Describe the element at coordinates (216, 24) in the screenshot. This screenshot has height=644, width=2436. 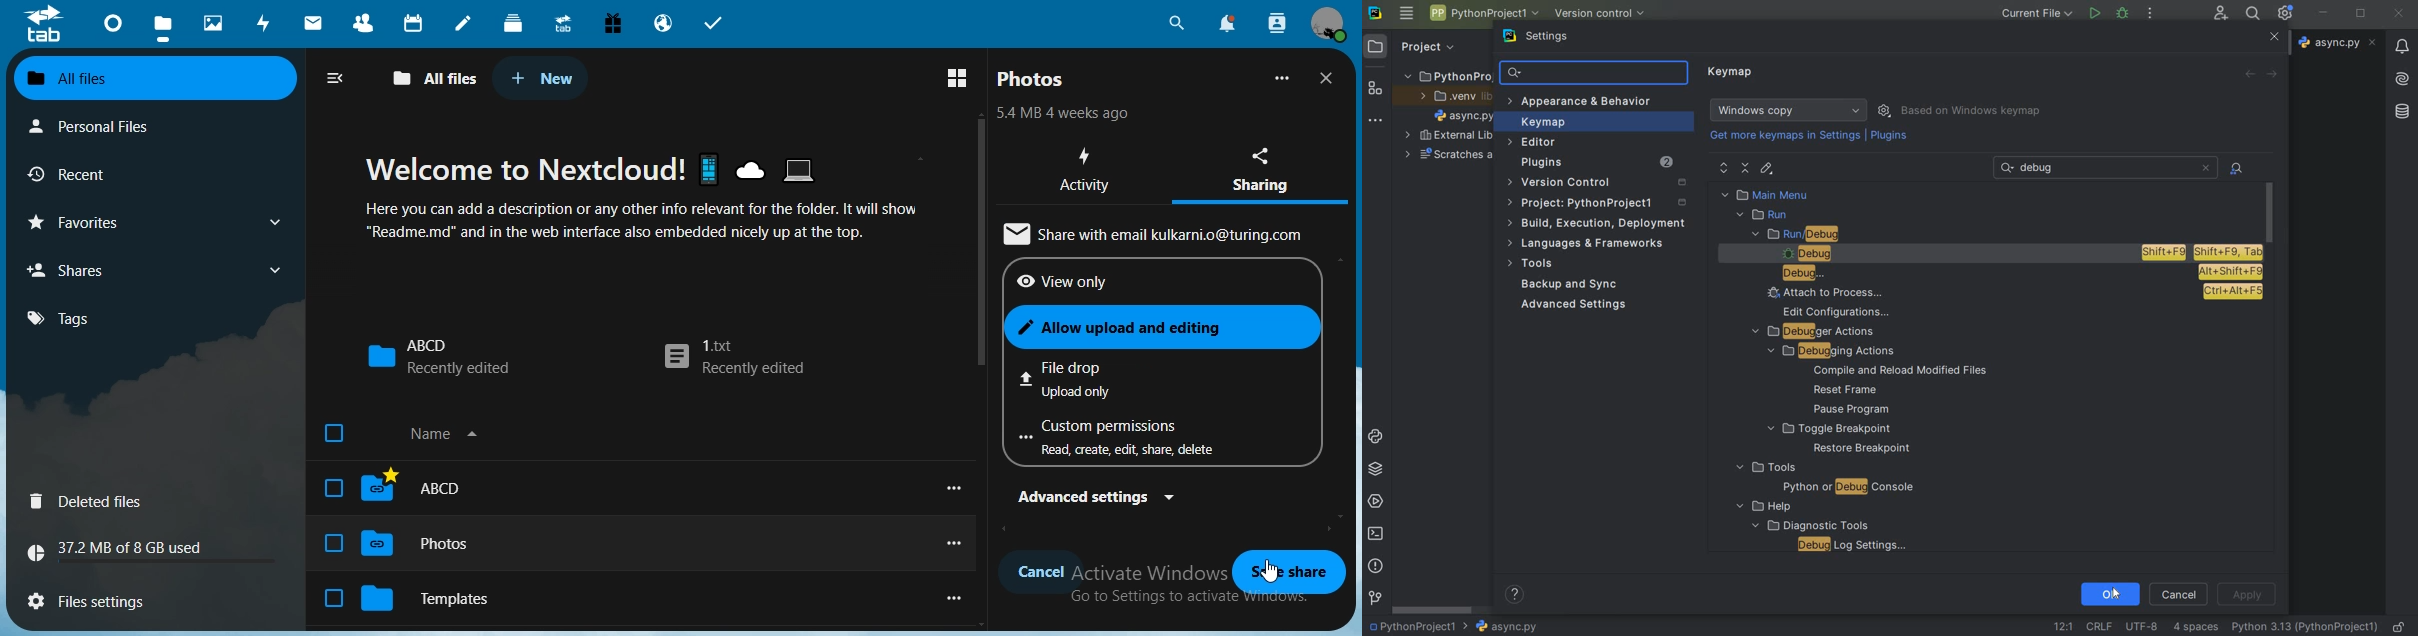
I see `photos` at that location.